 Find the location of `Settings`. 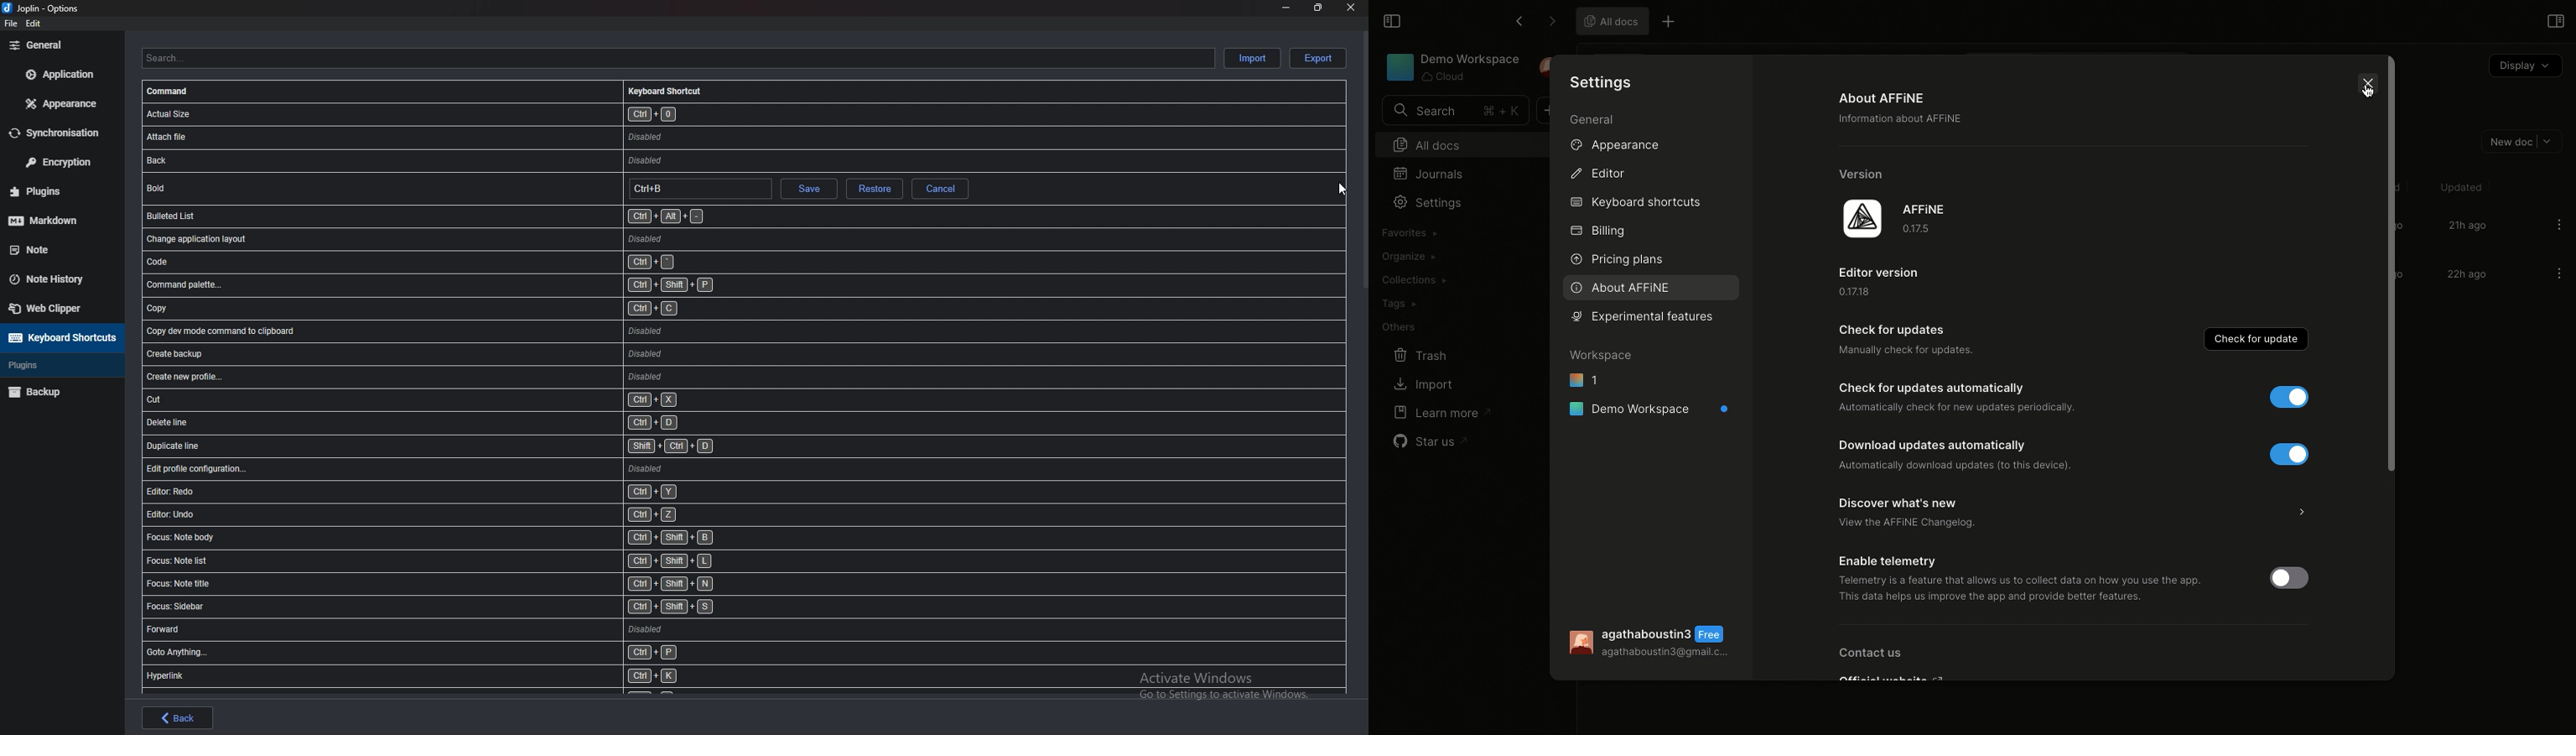

Settings is located at coordinates (1603, 81).